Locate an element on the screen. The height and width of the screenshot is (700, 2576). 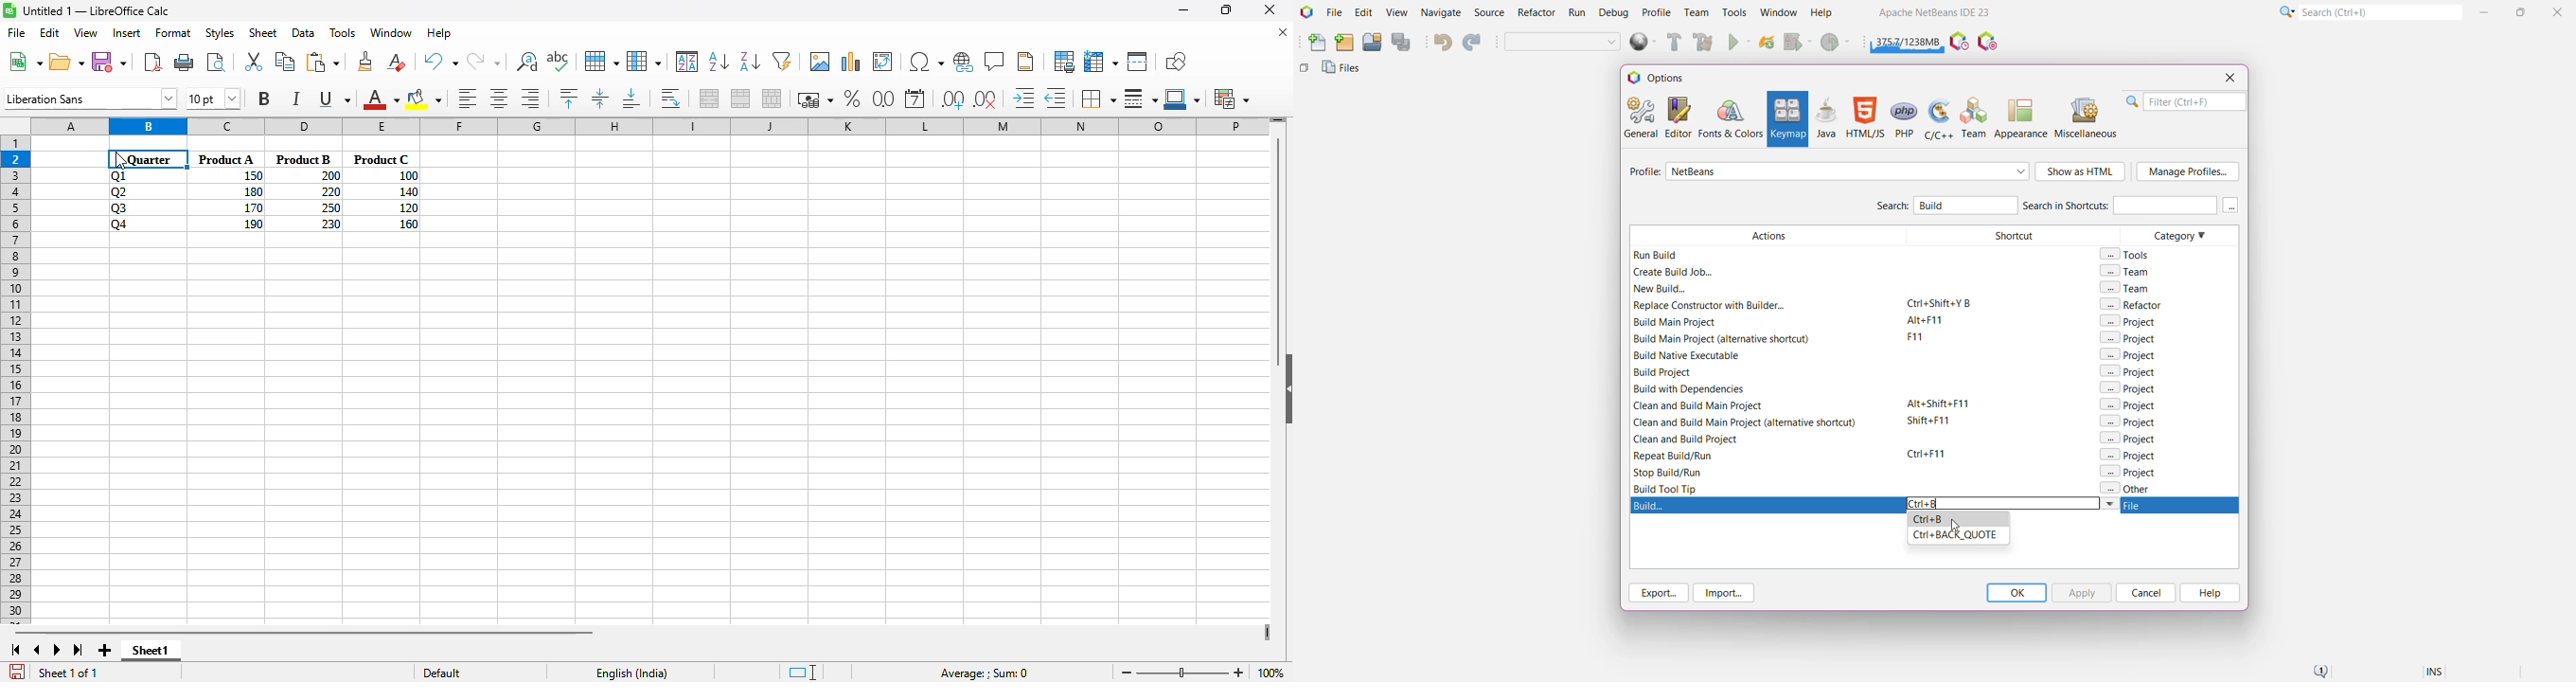
conditional is located at coordinates (1231, 99).